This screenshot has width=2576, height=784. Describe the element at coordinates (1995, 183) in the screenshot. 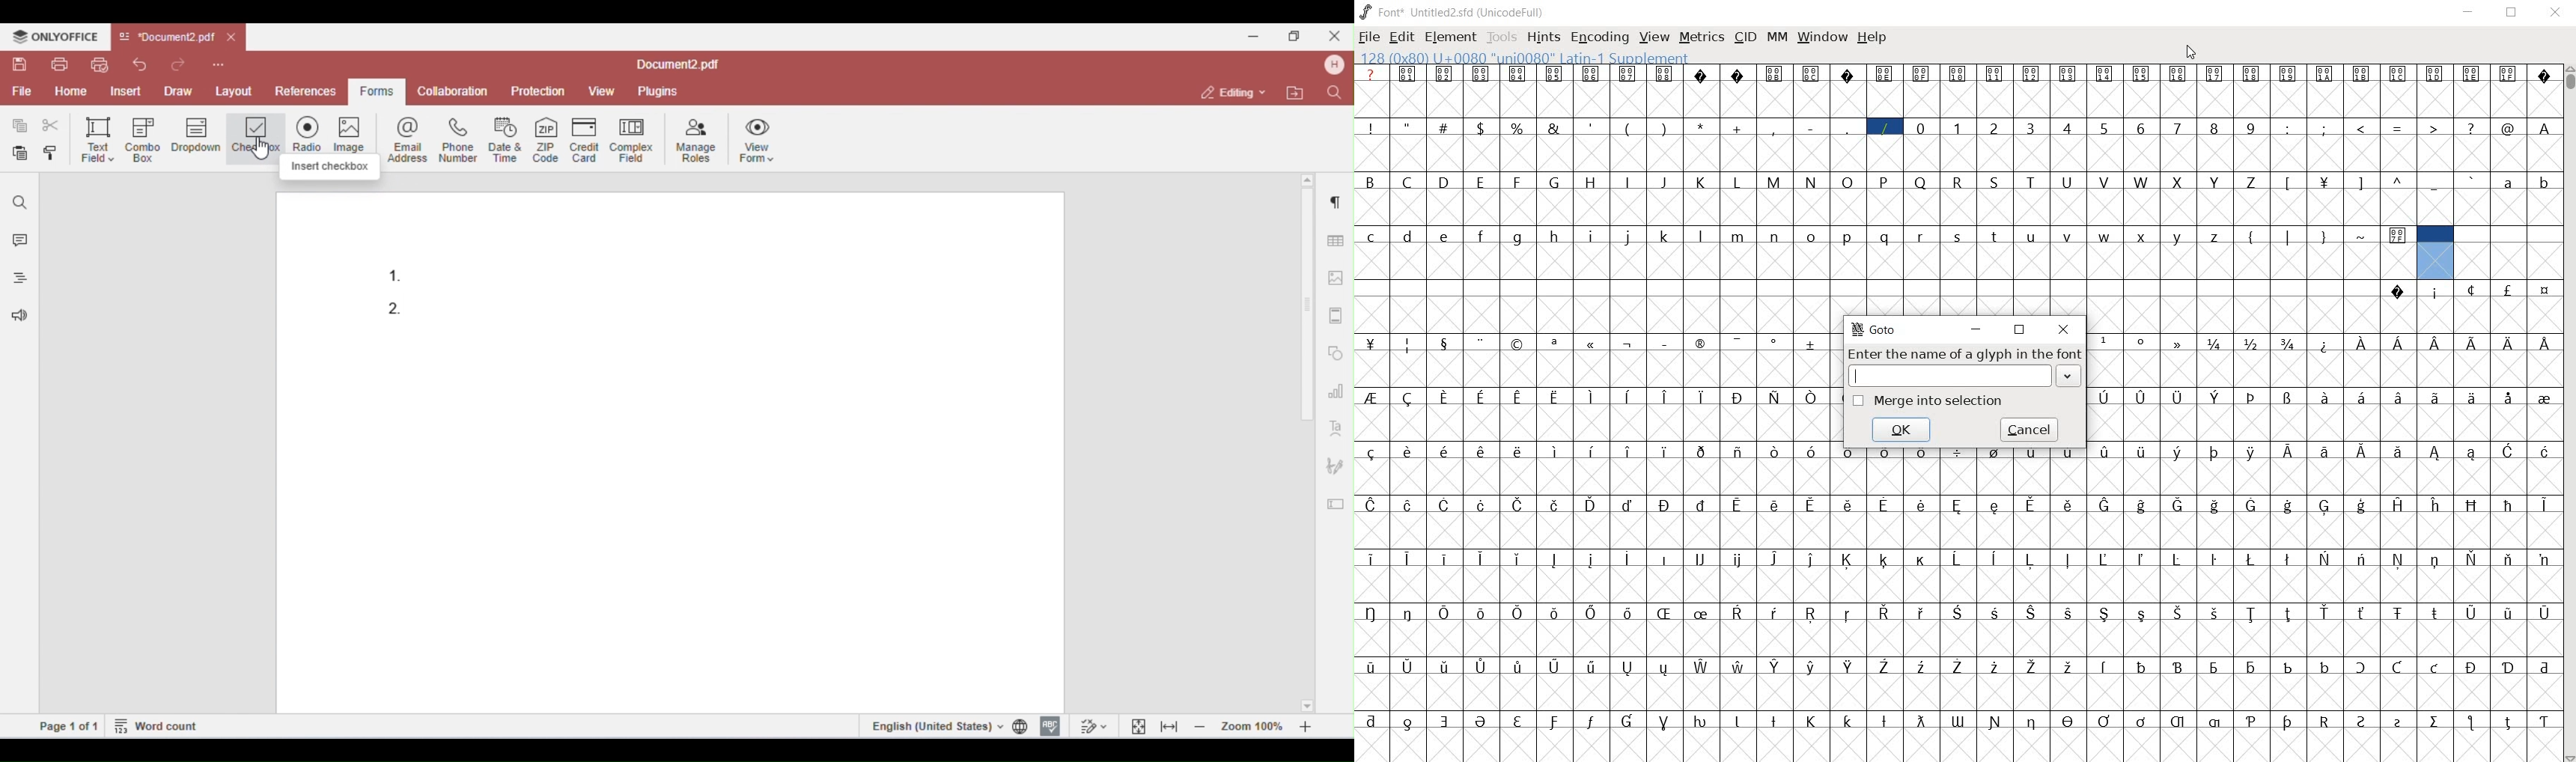

I see `S` at that location.